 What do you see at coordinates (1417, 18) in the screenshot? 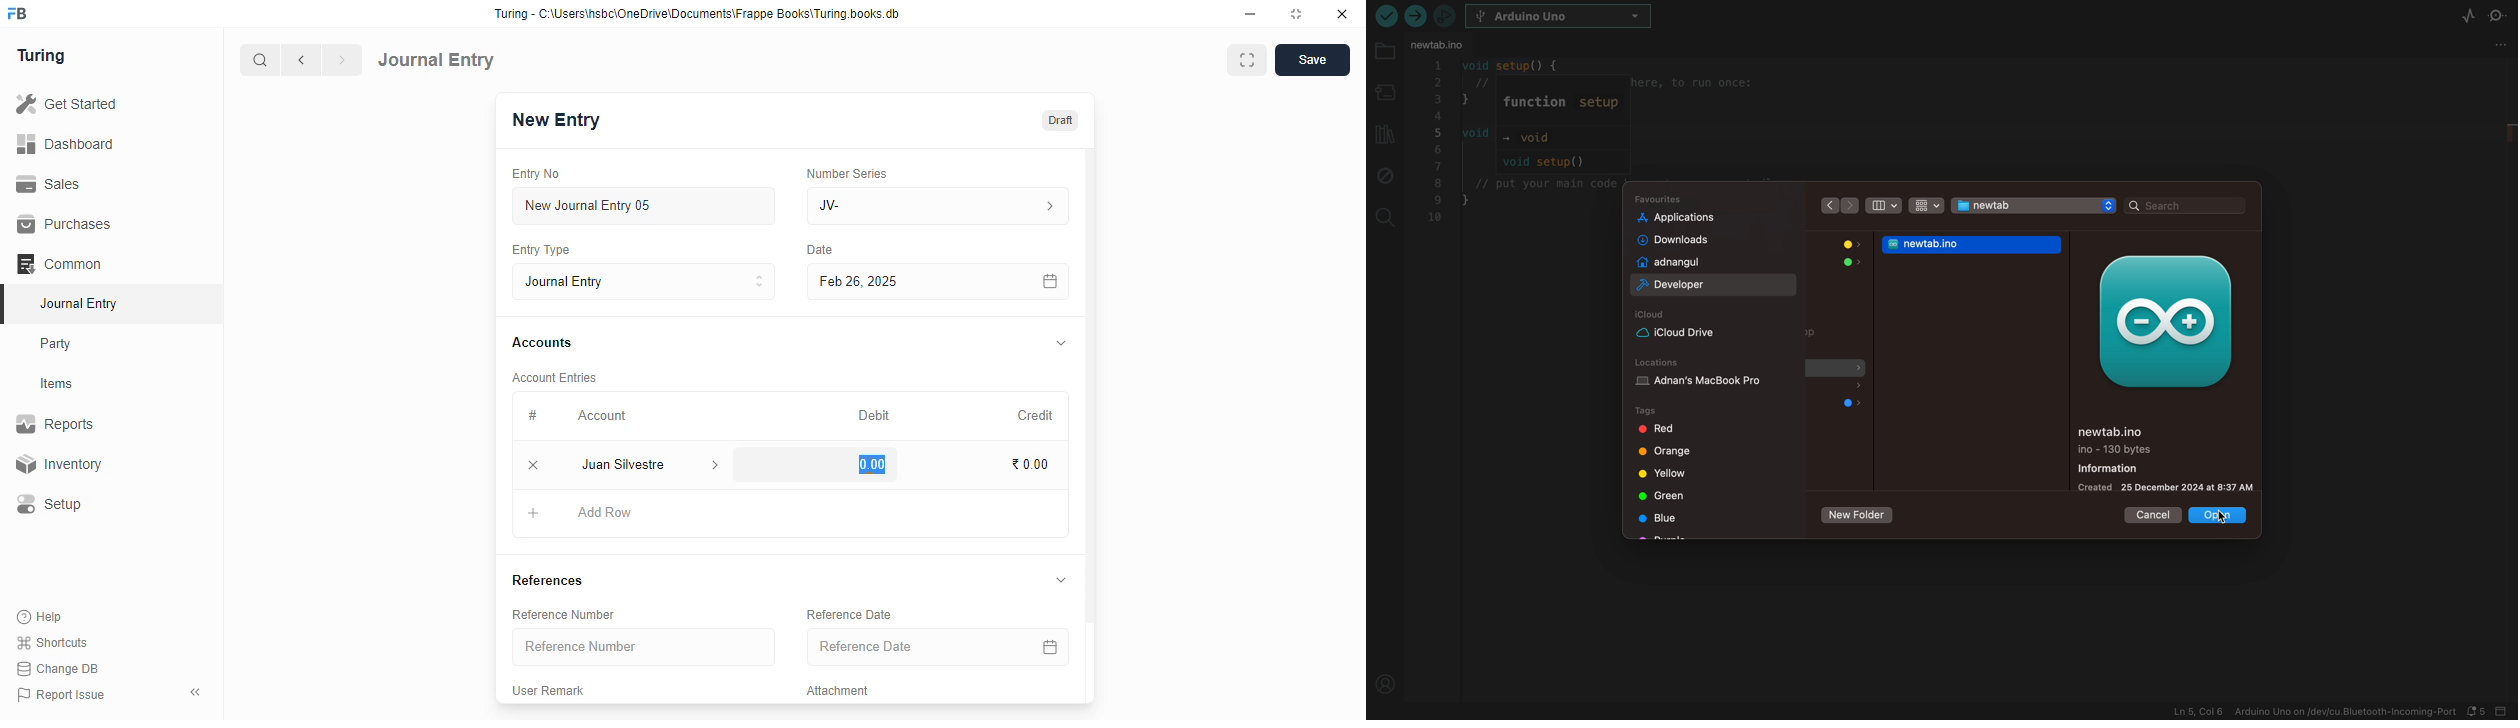
I see `verify` at bounding box center [1417, 18].